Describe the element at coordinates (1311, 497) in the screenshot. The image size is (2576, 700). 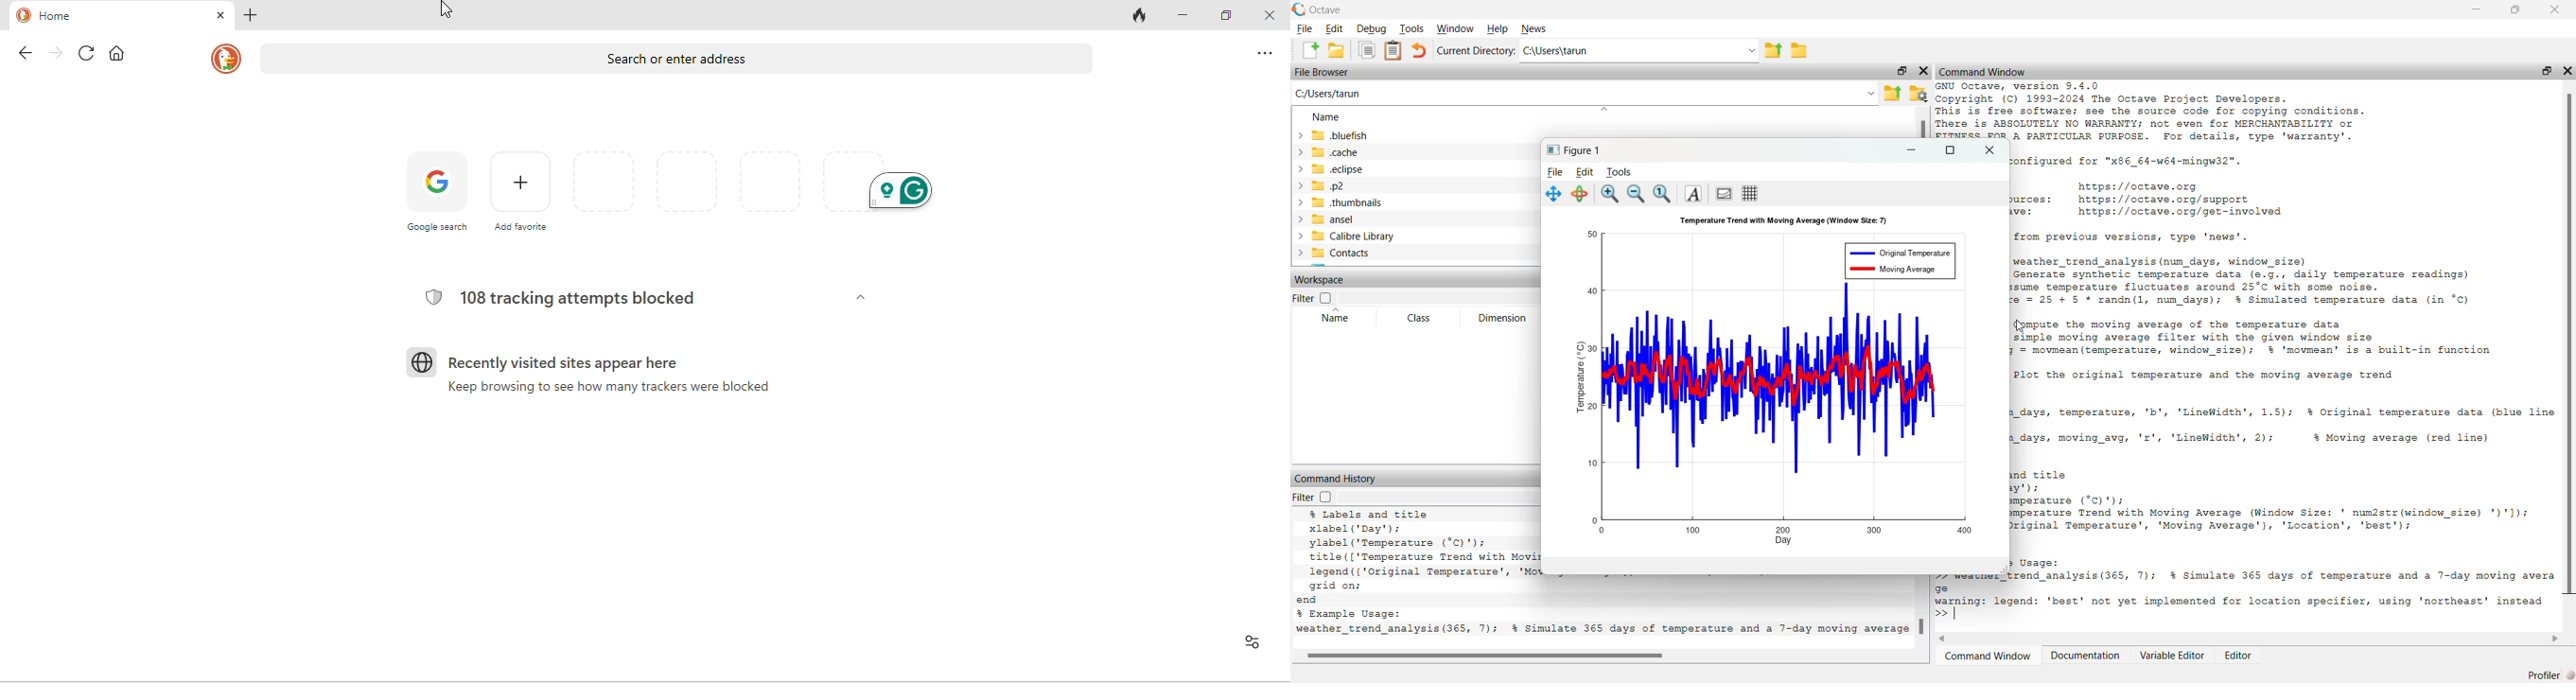
I see `Filter` at that location.